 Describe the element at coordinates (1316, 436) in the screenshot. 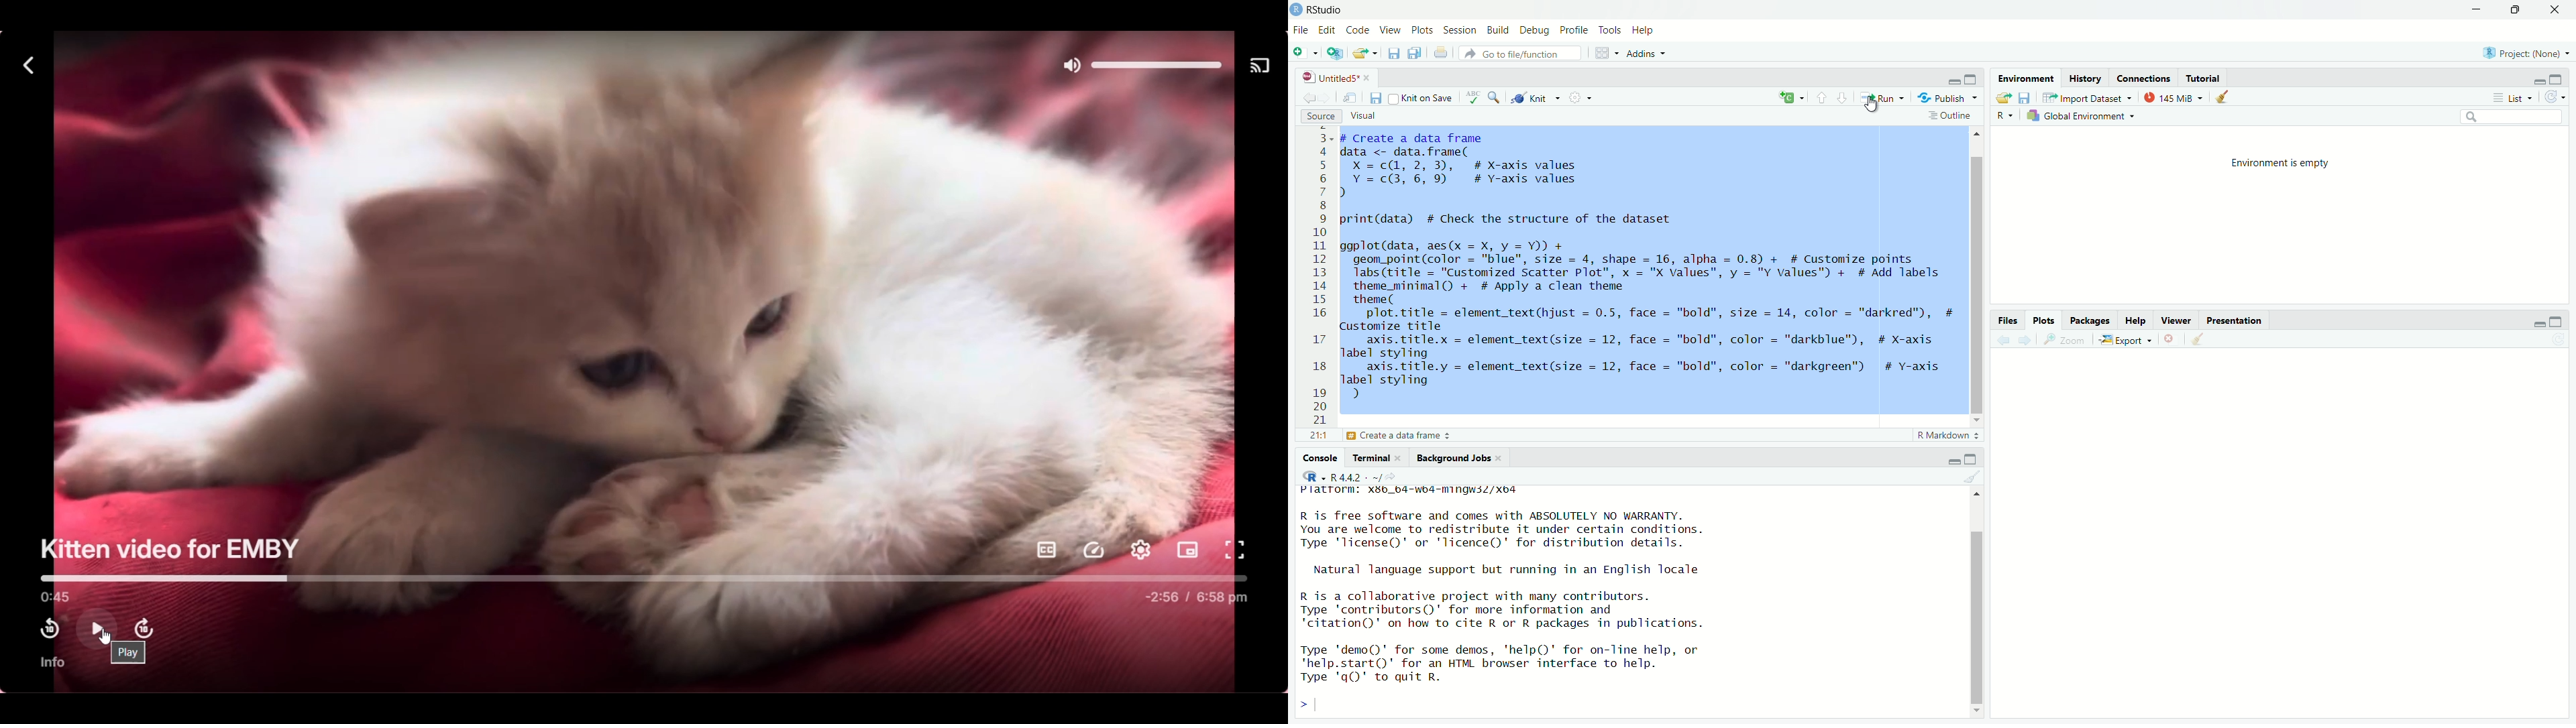

I see `2:1:1` at that location.